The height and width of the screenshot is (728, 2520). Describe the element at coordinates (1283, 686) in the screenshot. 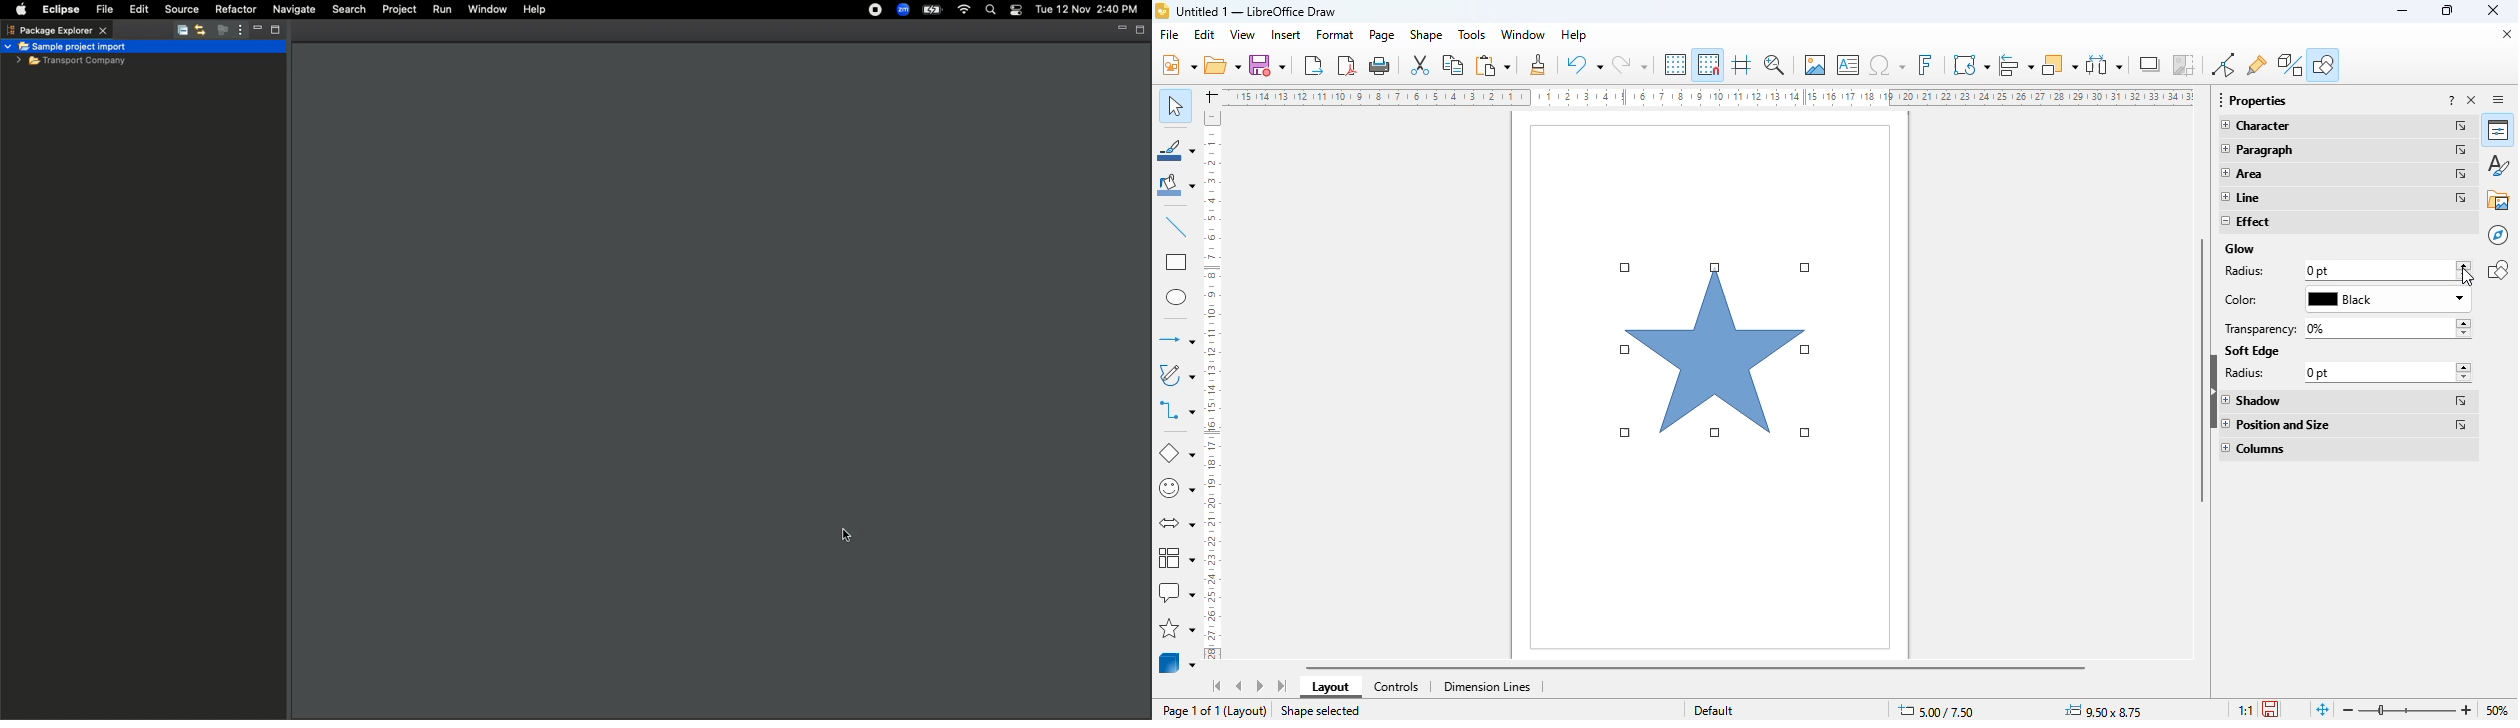

I see `scroll to last sheet` at that location.